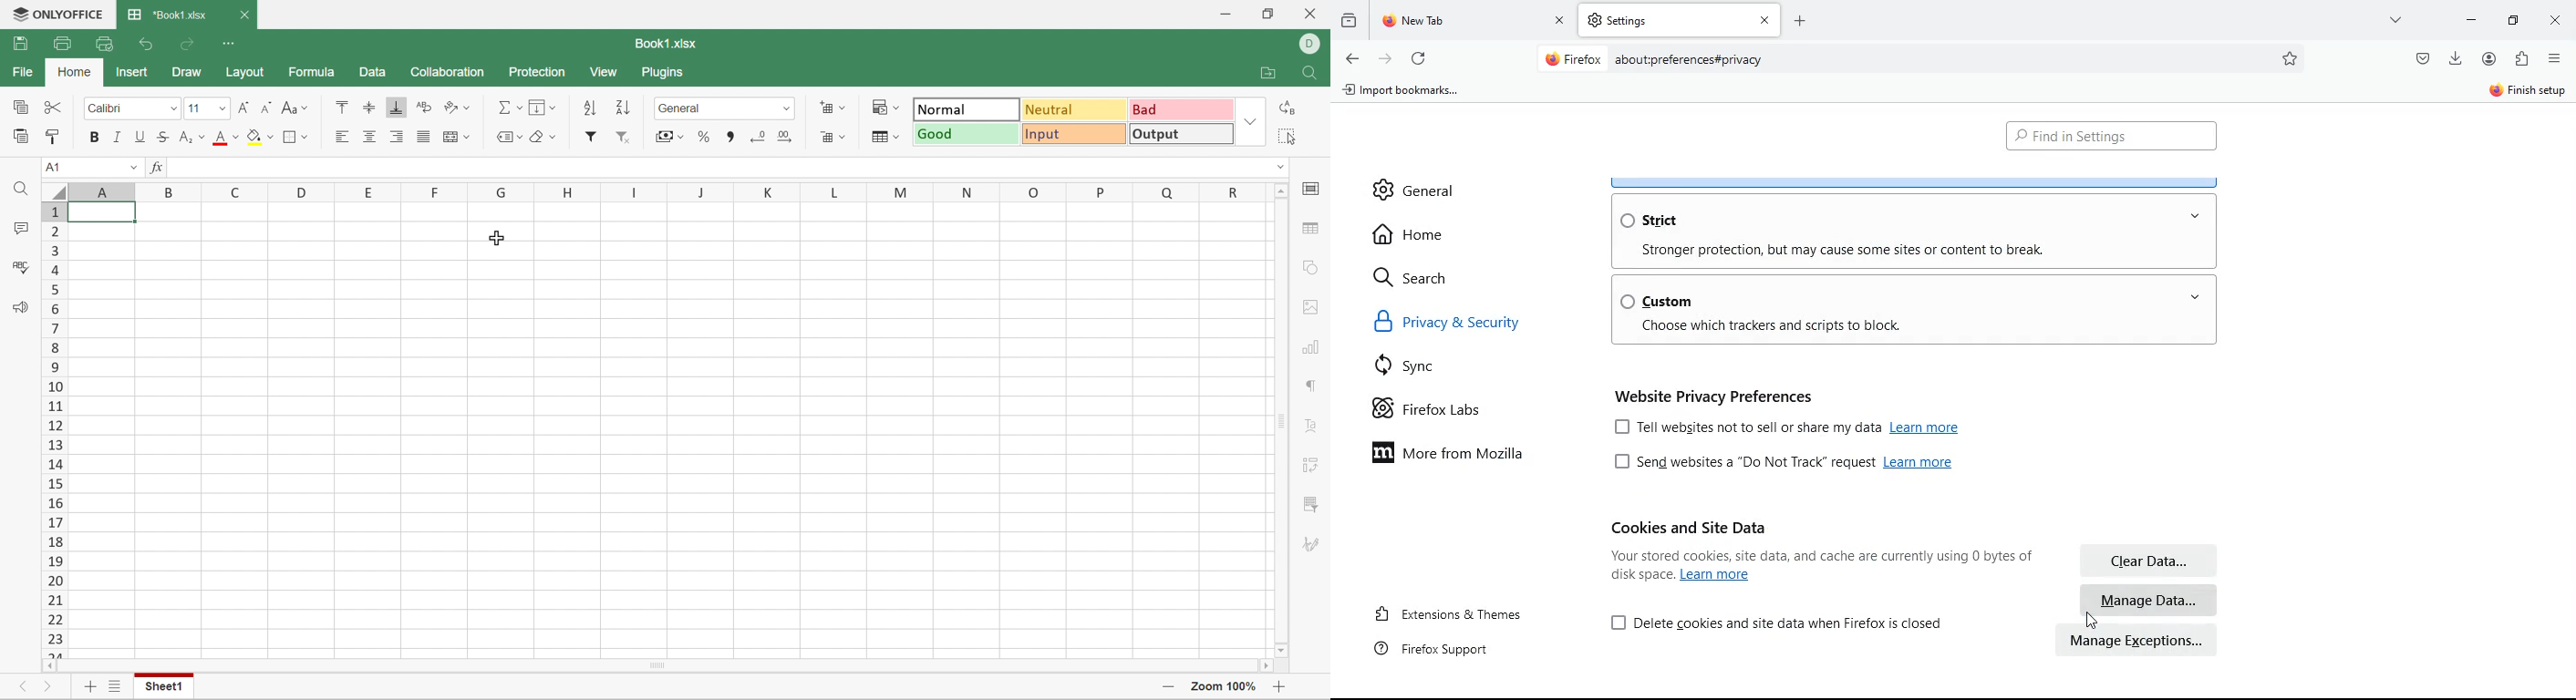  What do you see at coordinates (222, 110) in the screenshot?
I see `Fonts dropdown` at bounding box center [222, 110].